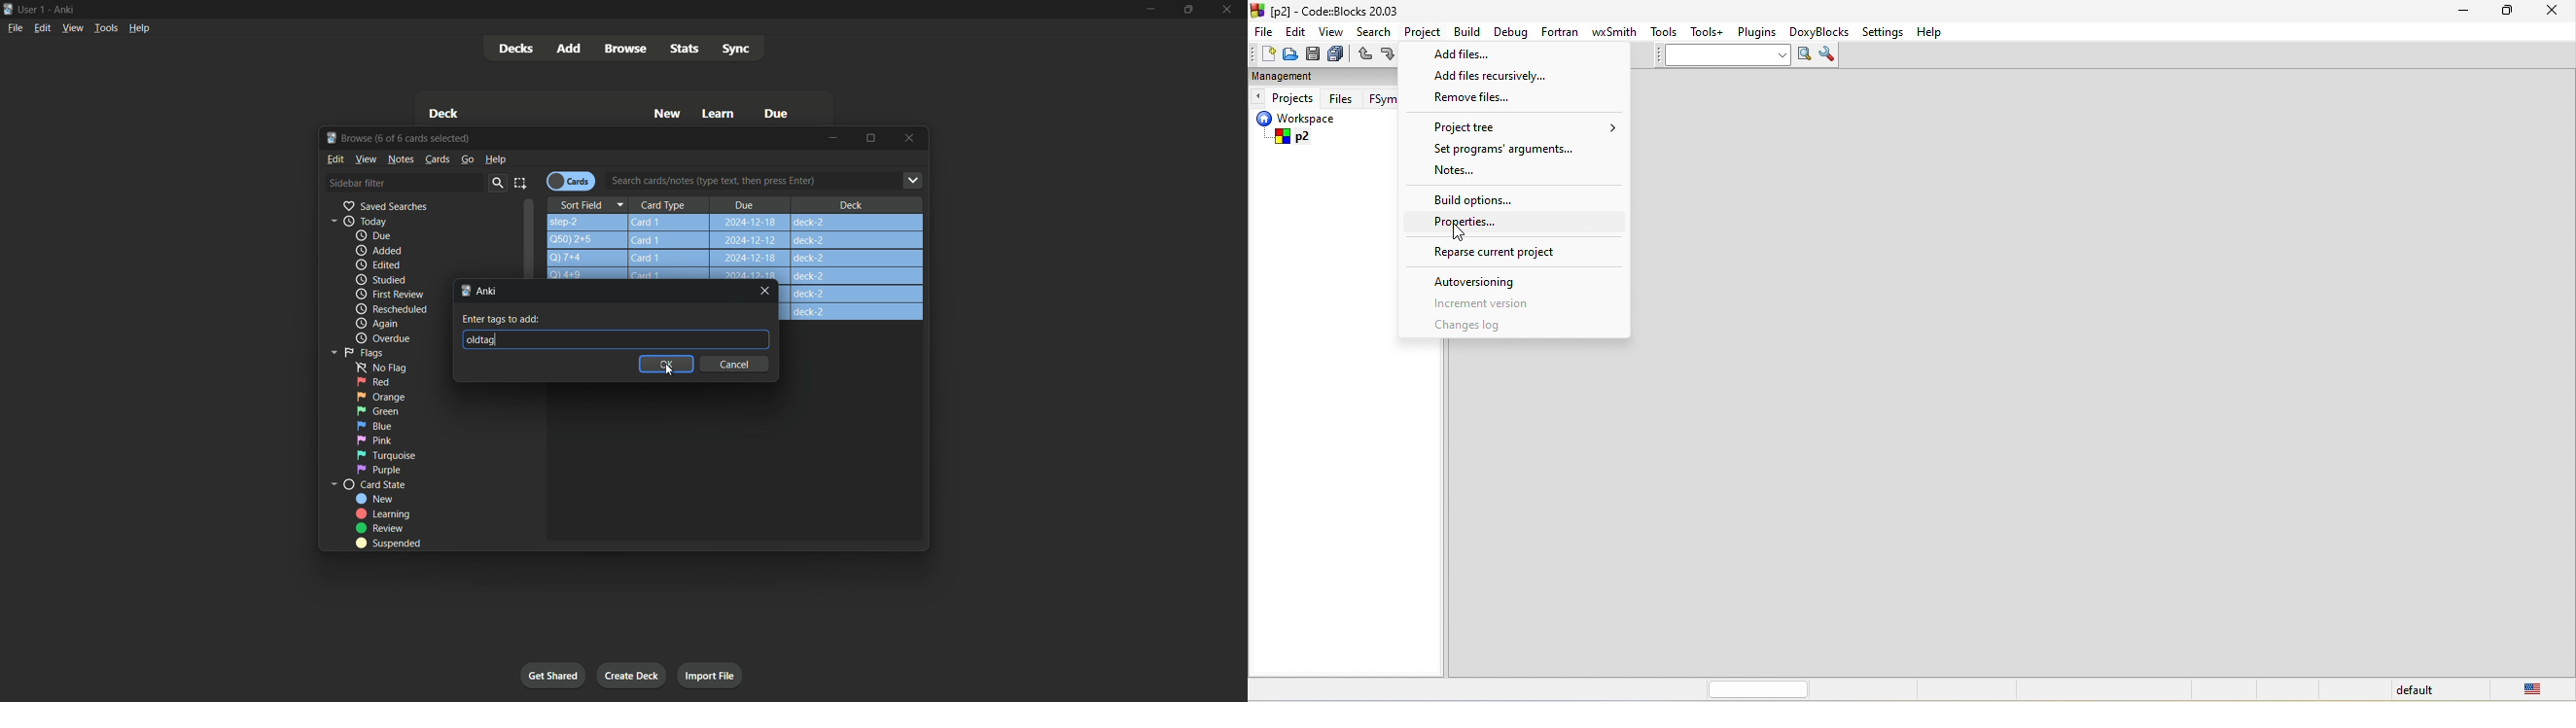  Describe the element at coordinates (382, 396) in the screenshot. I see `orange` at that location.